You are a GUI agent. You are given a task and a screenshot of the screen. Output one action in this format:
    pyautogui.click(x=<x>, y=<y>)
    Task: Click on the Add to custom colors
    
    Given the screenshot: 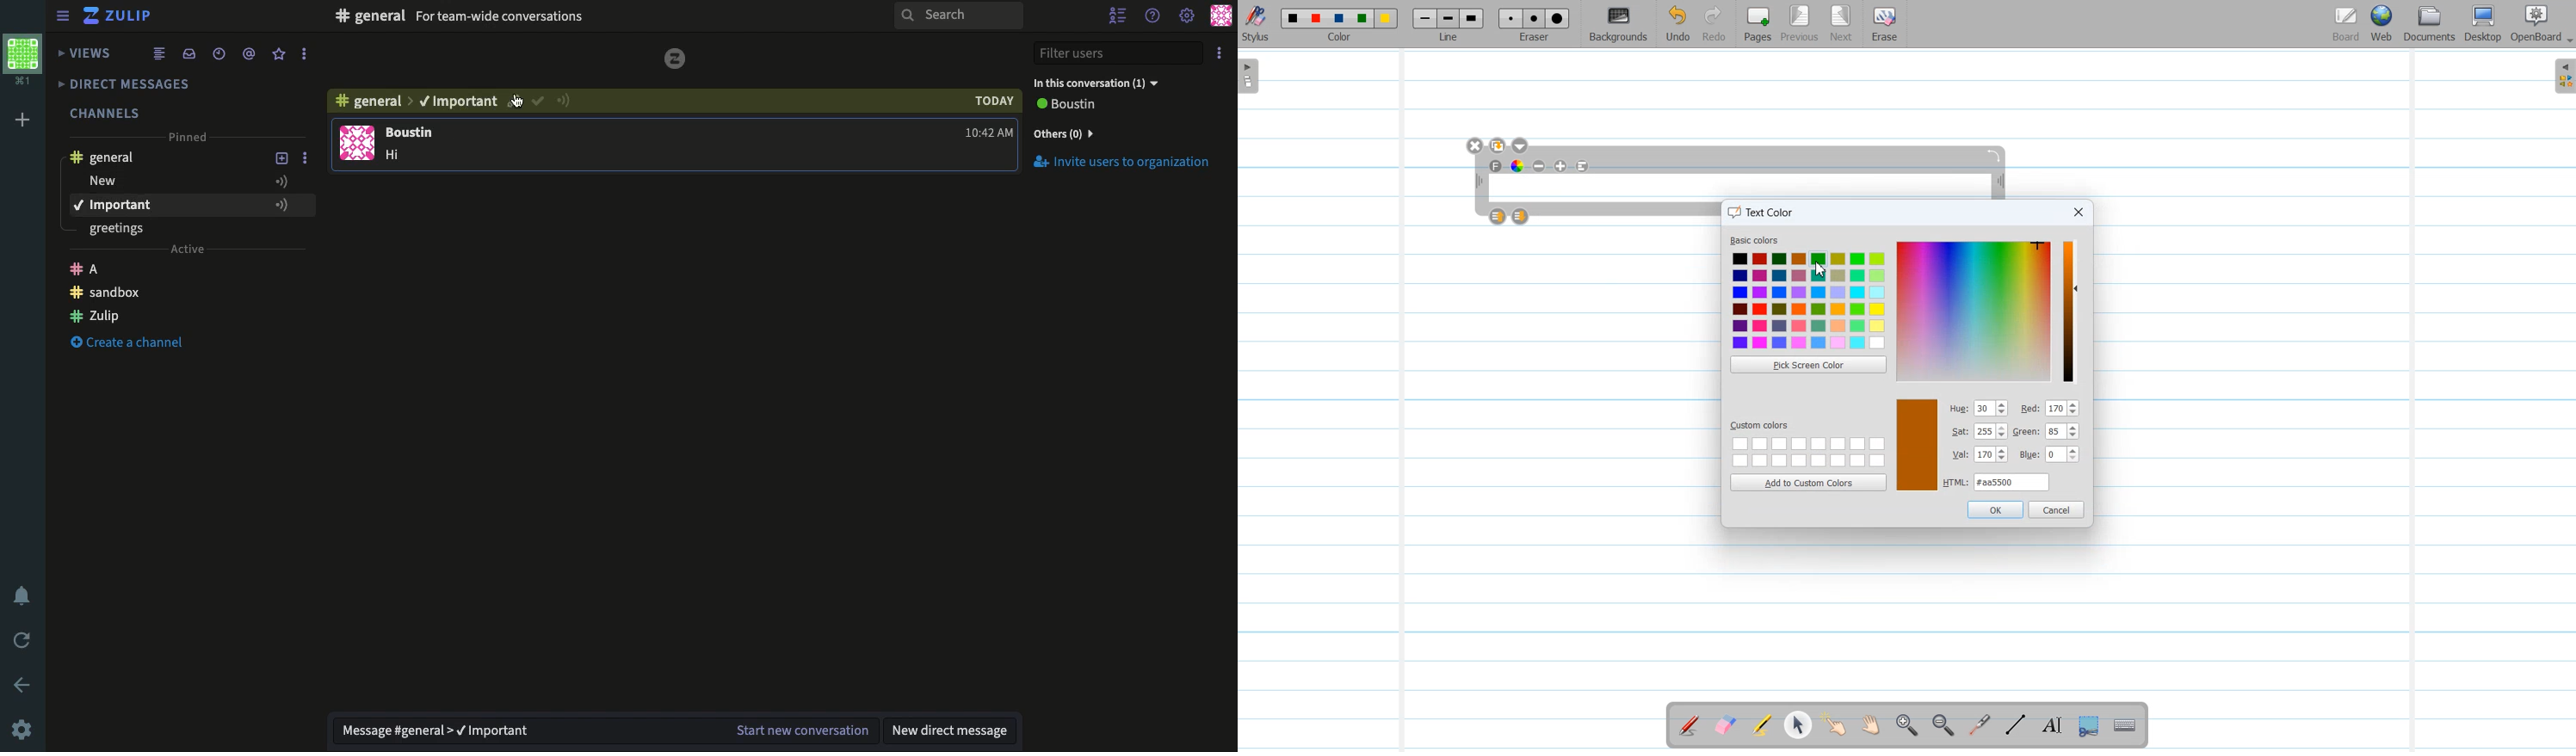 What is the action you would take?
    pyautogui.click(x=1808, y=482)
    